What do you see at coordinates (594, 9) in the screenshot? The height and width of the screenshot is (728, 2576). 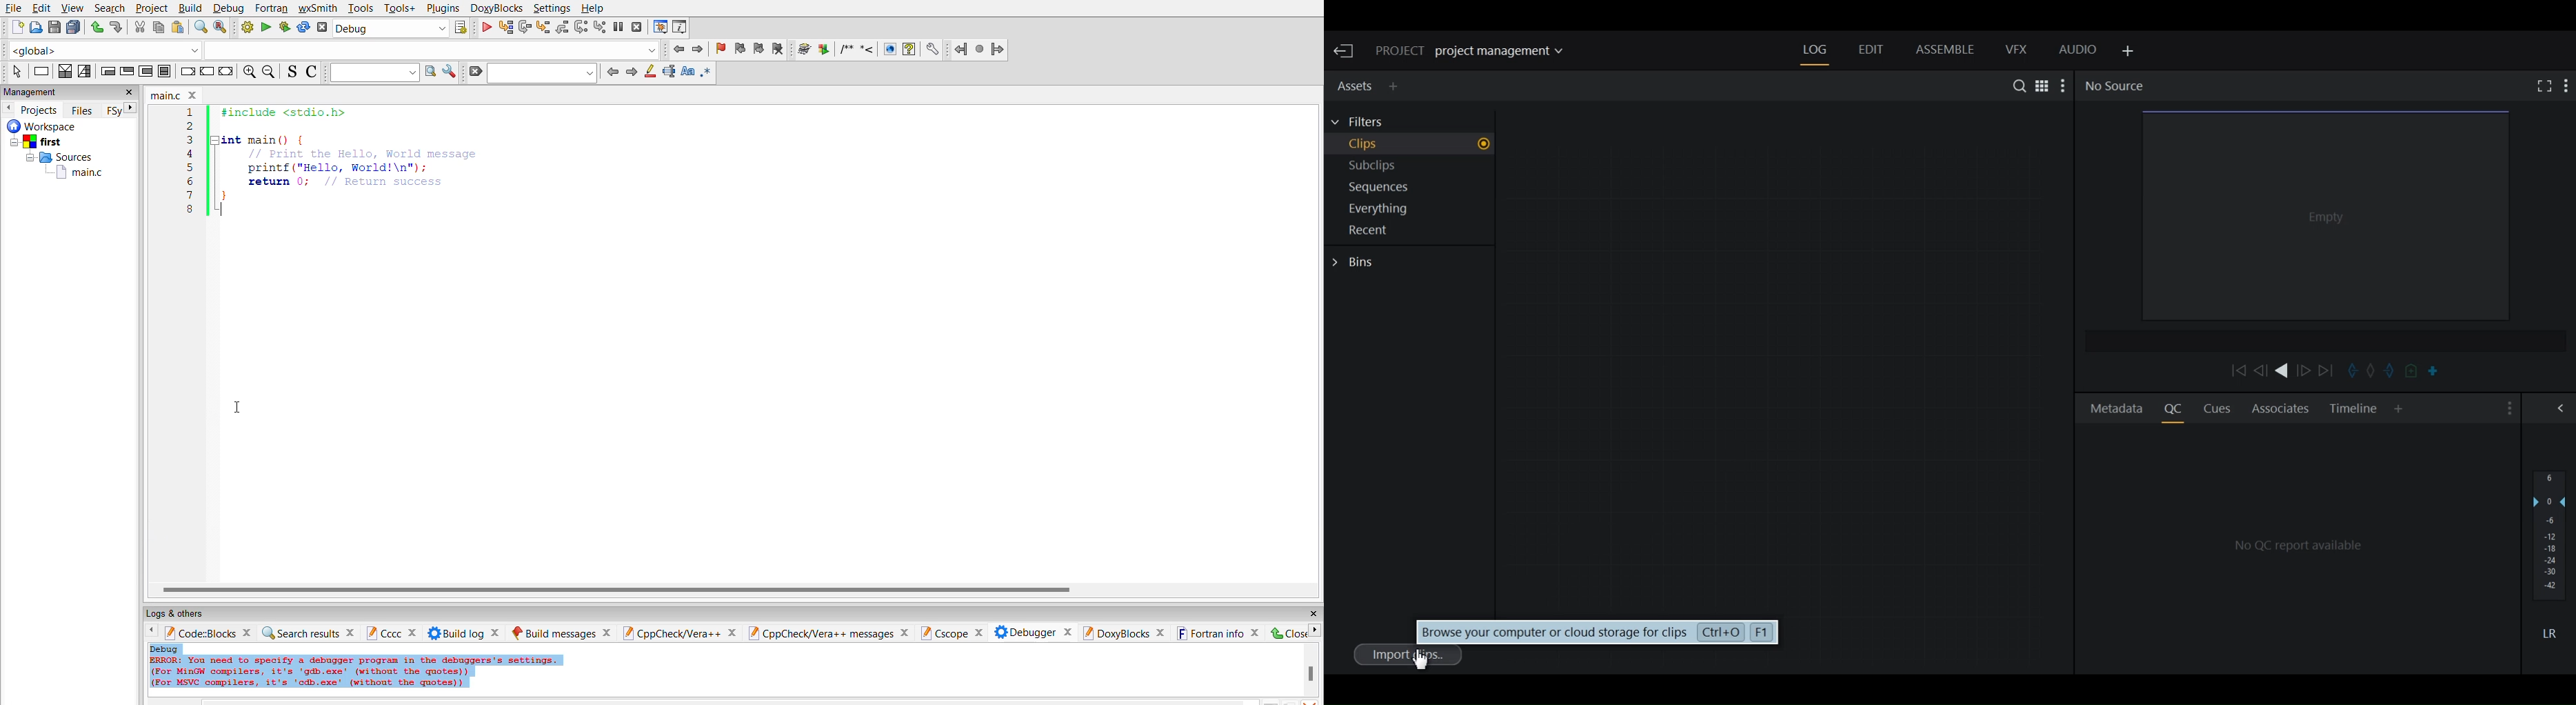 I see `help` at bounding box center [594, 9].